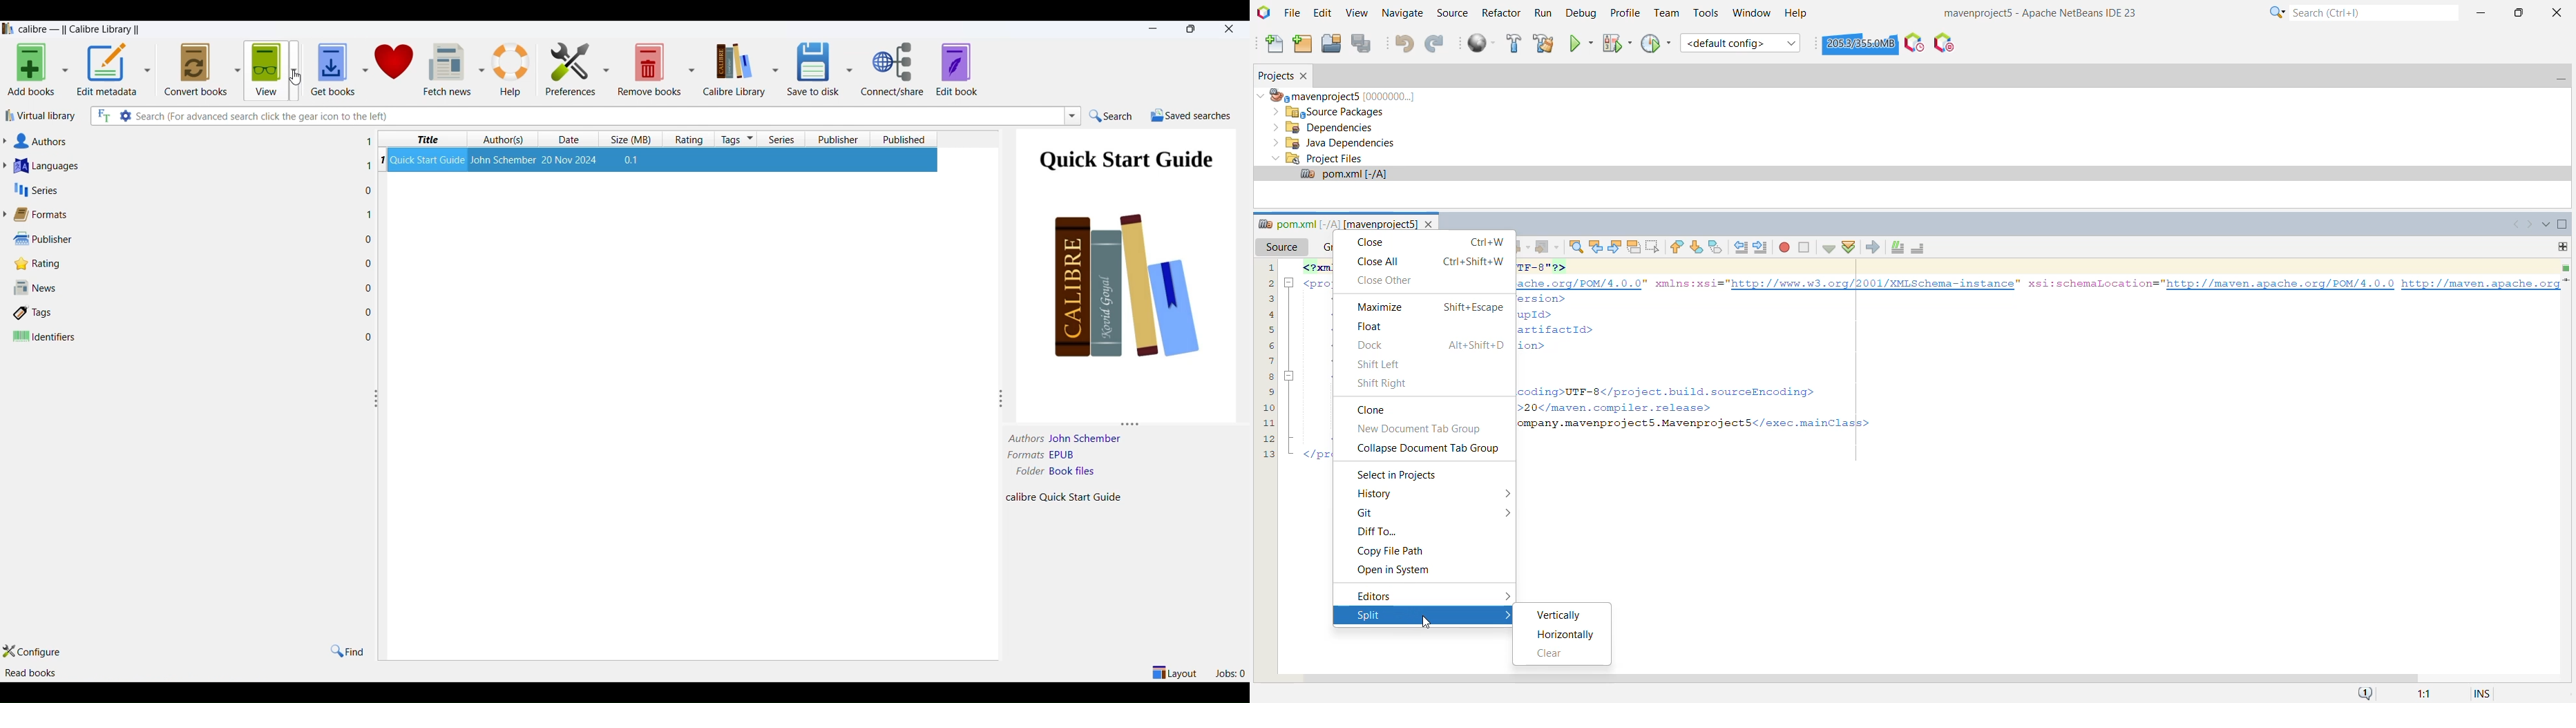 The height and width of the screenshot is (728, 2576). What do you see at coordinates (447, 68) in the screenshot?
I see `fetch news` at bounding box center [447, 68].